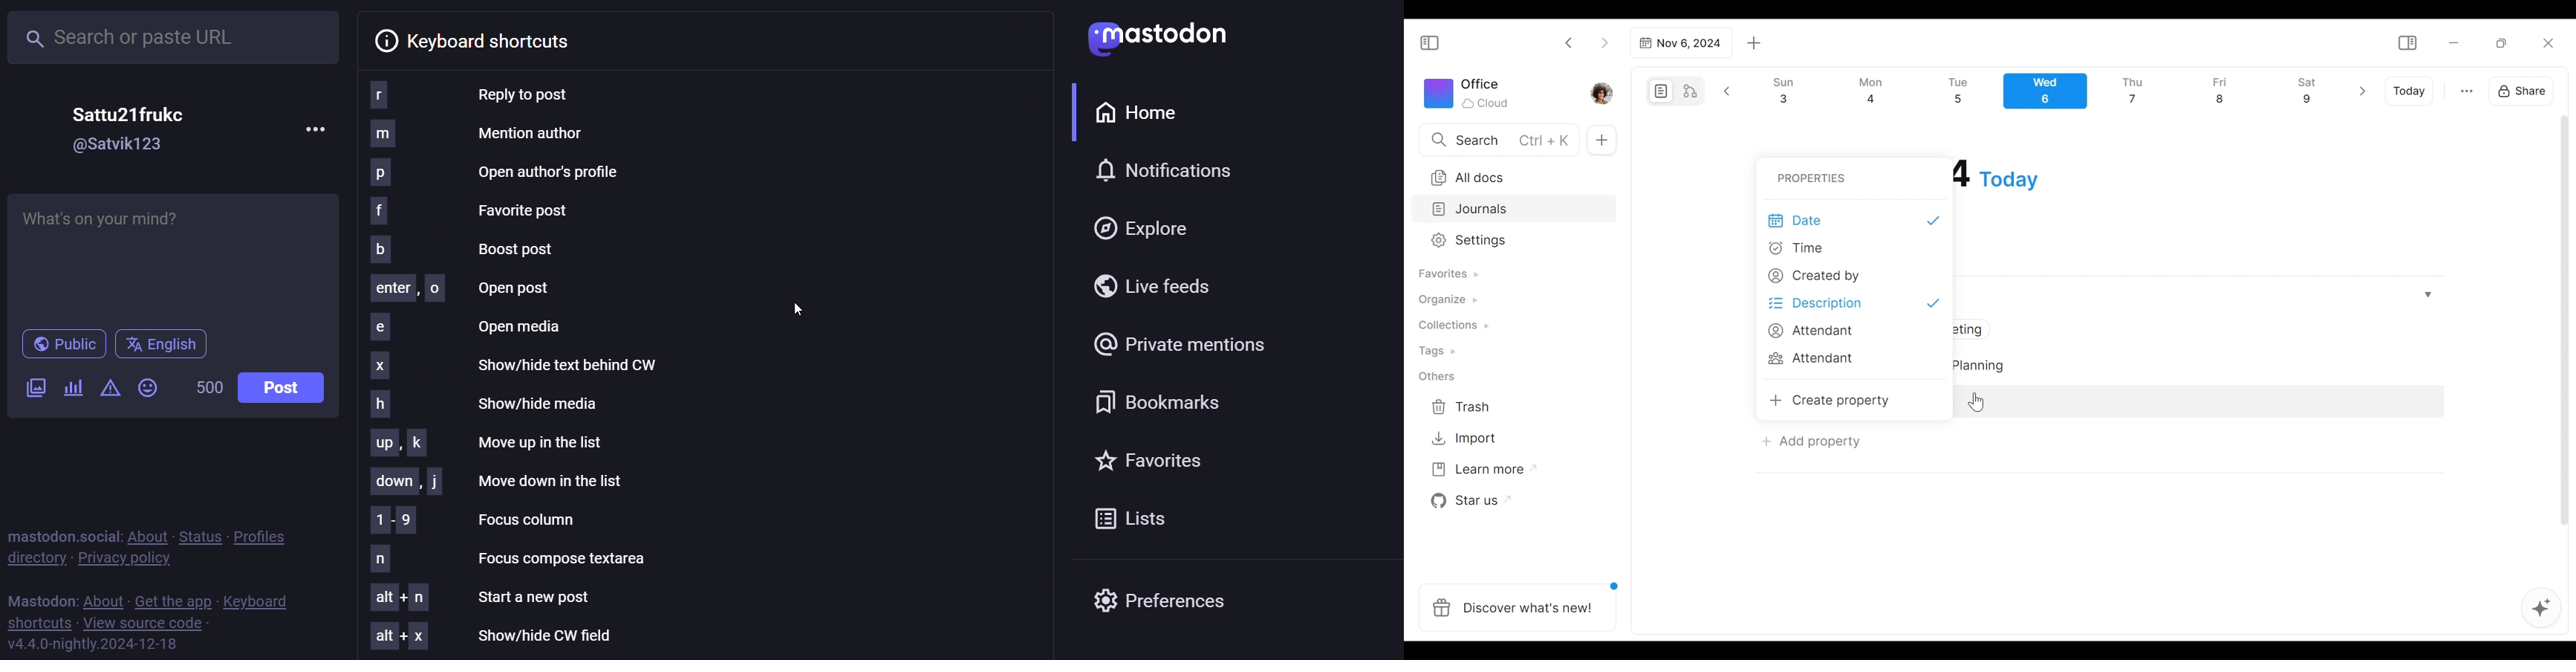 Image resolution: width=2576 pixels, height=672 pixels. Describe the element at coordinates (479, 135) in the screenshot. I see `mention author` at that location.